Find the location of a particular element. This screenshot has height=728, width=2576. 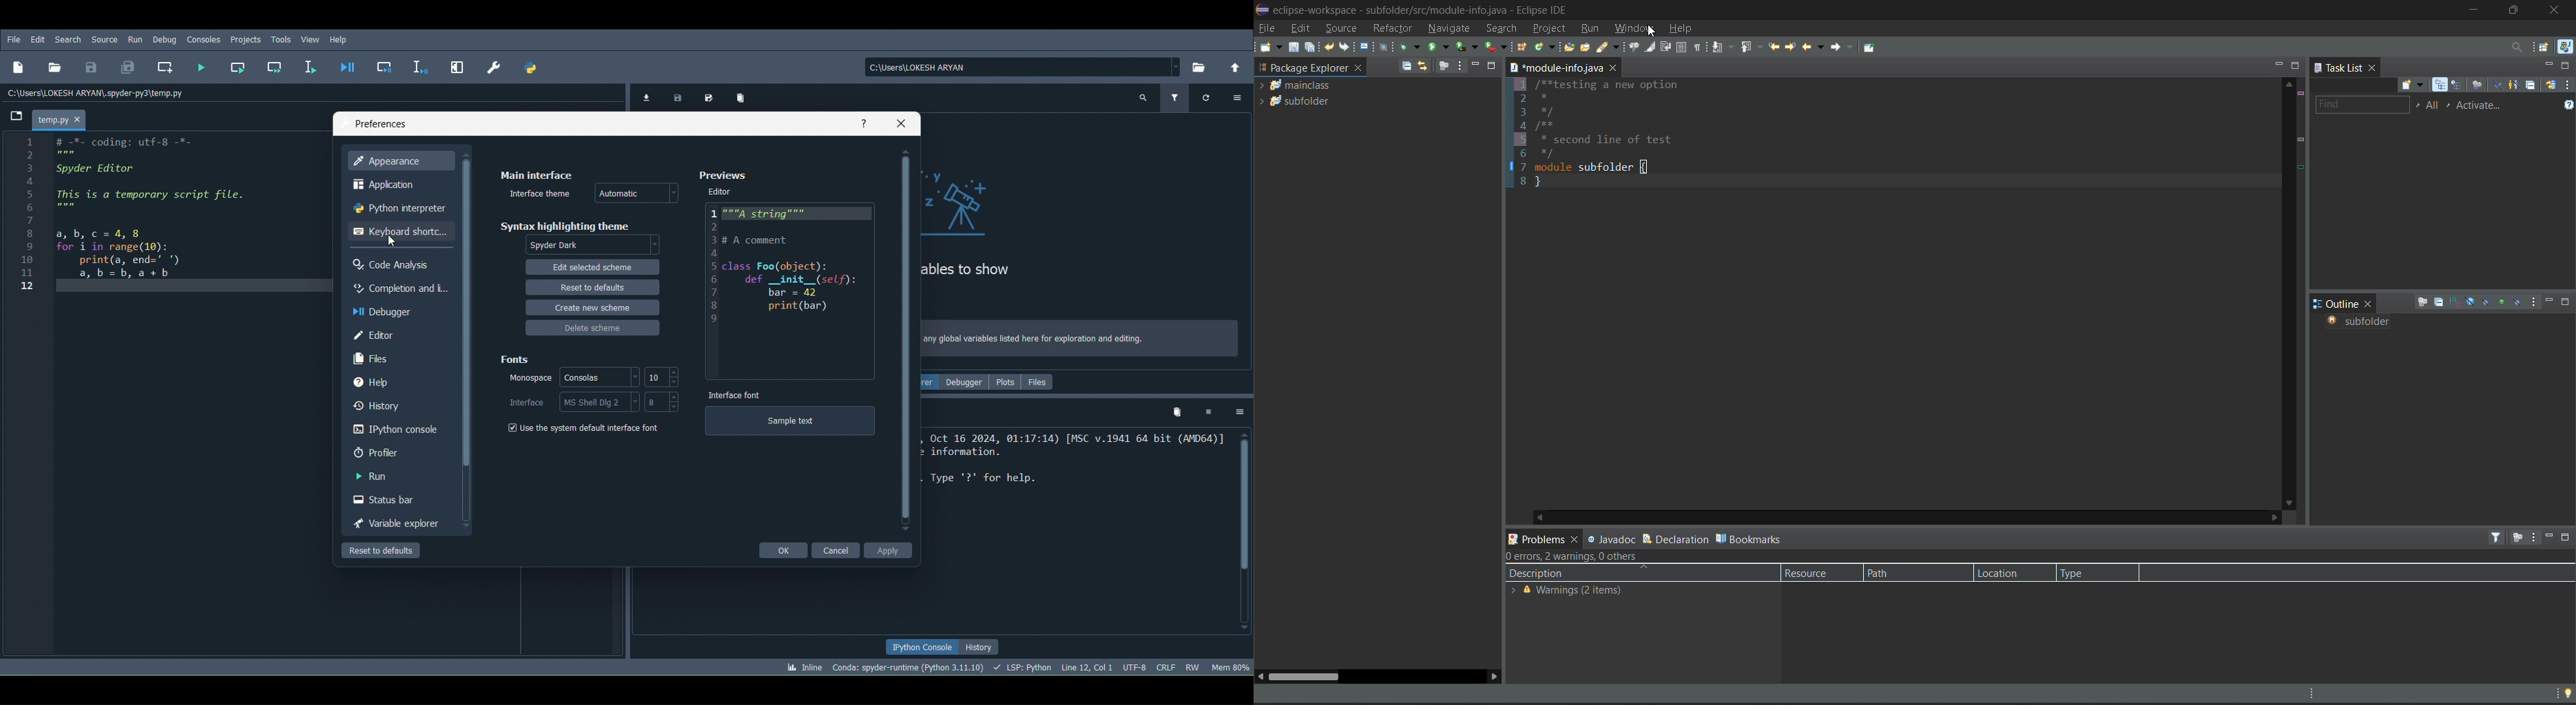

Options is located at coordinates (1239, 413).